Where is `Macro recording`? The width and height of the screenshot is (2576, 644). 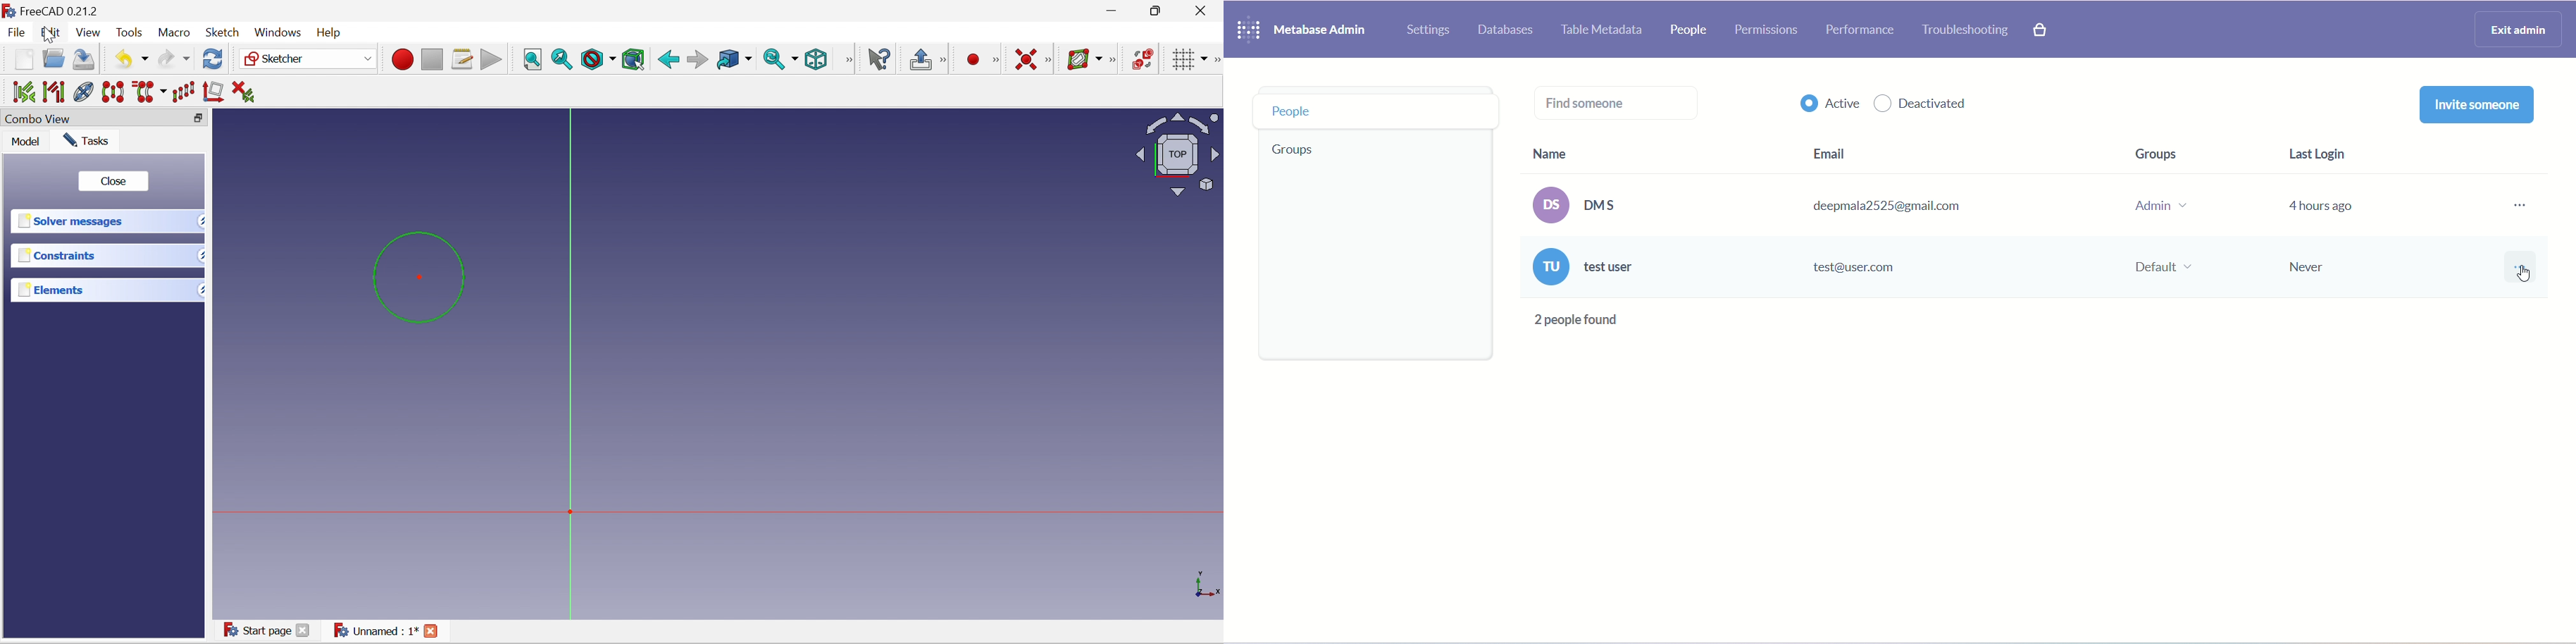 Macro recording is located at coordinates (401, 59).